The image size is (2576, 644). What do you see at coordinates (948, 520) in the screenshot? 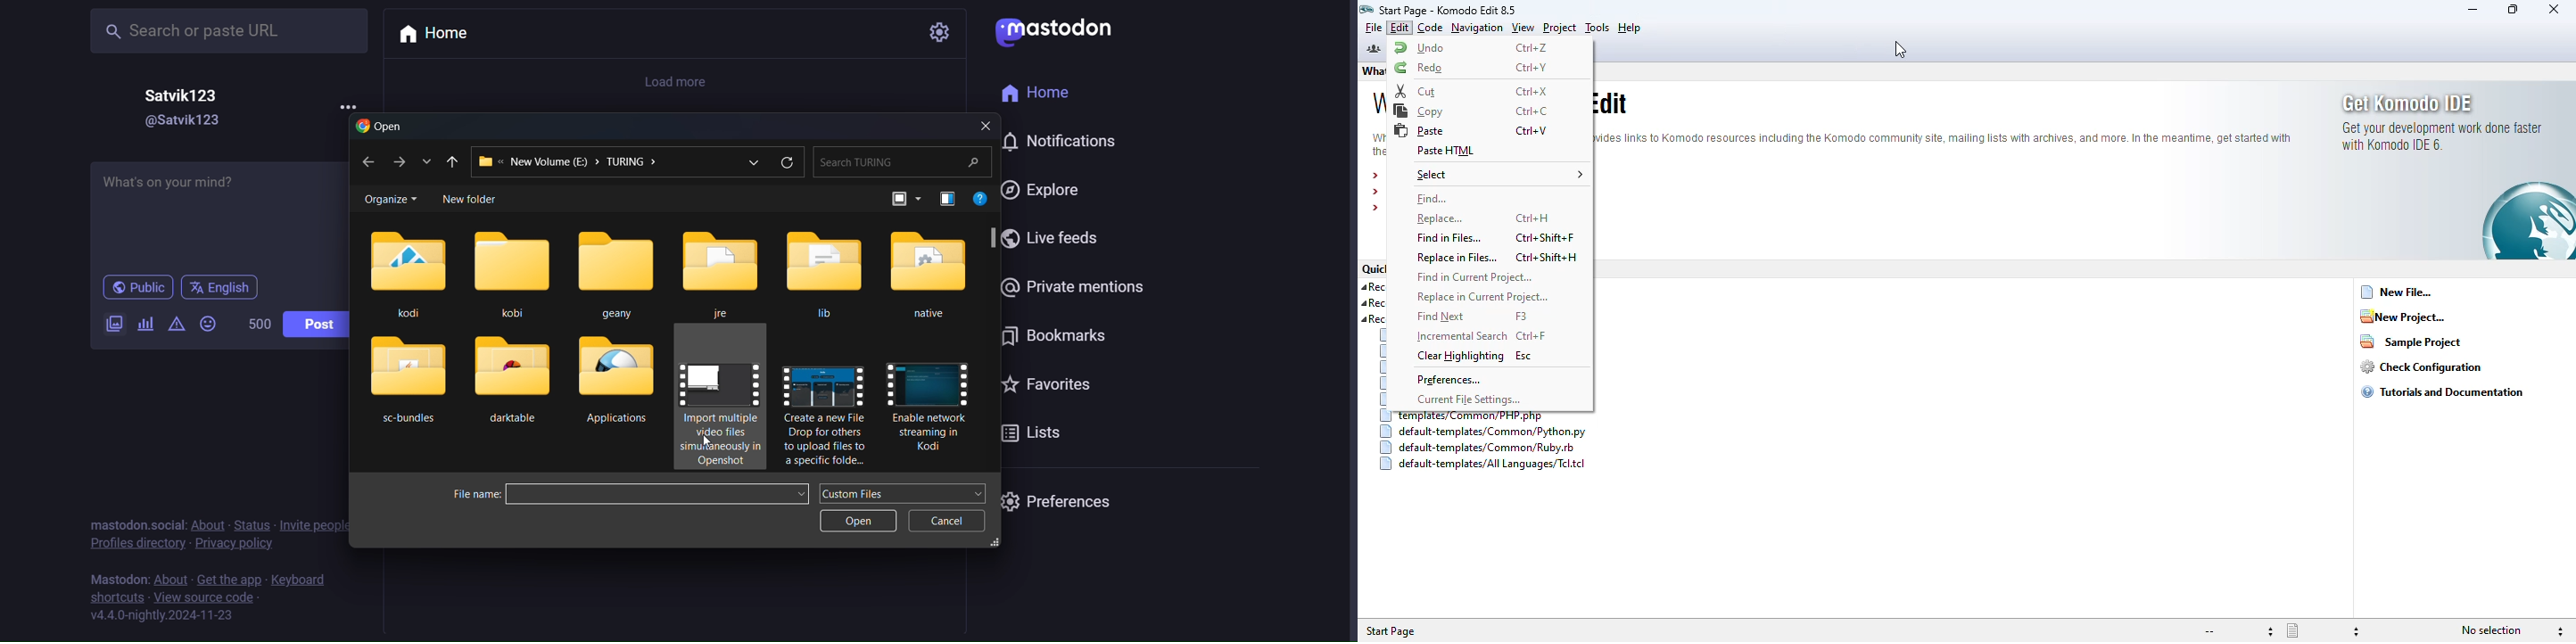
I see `cancel` at bounding box center [948, 520].